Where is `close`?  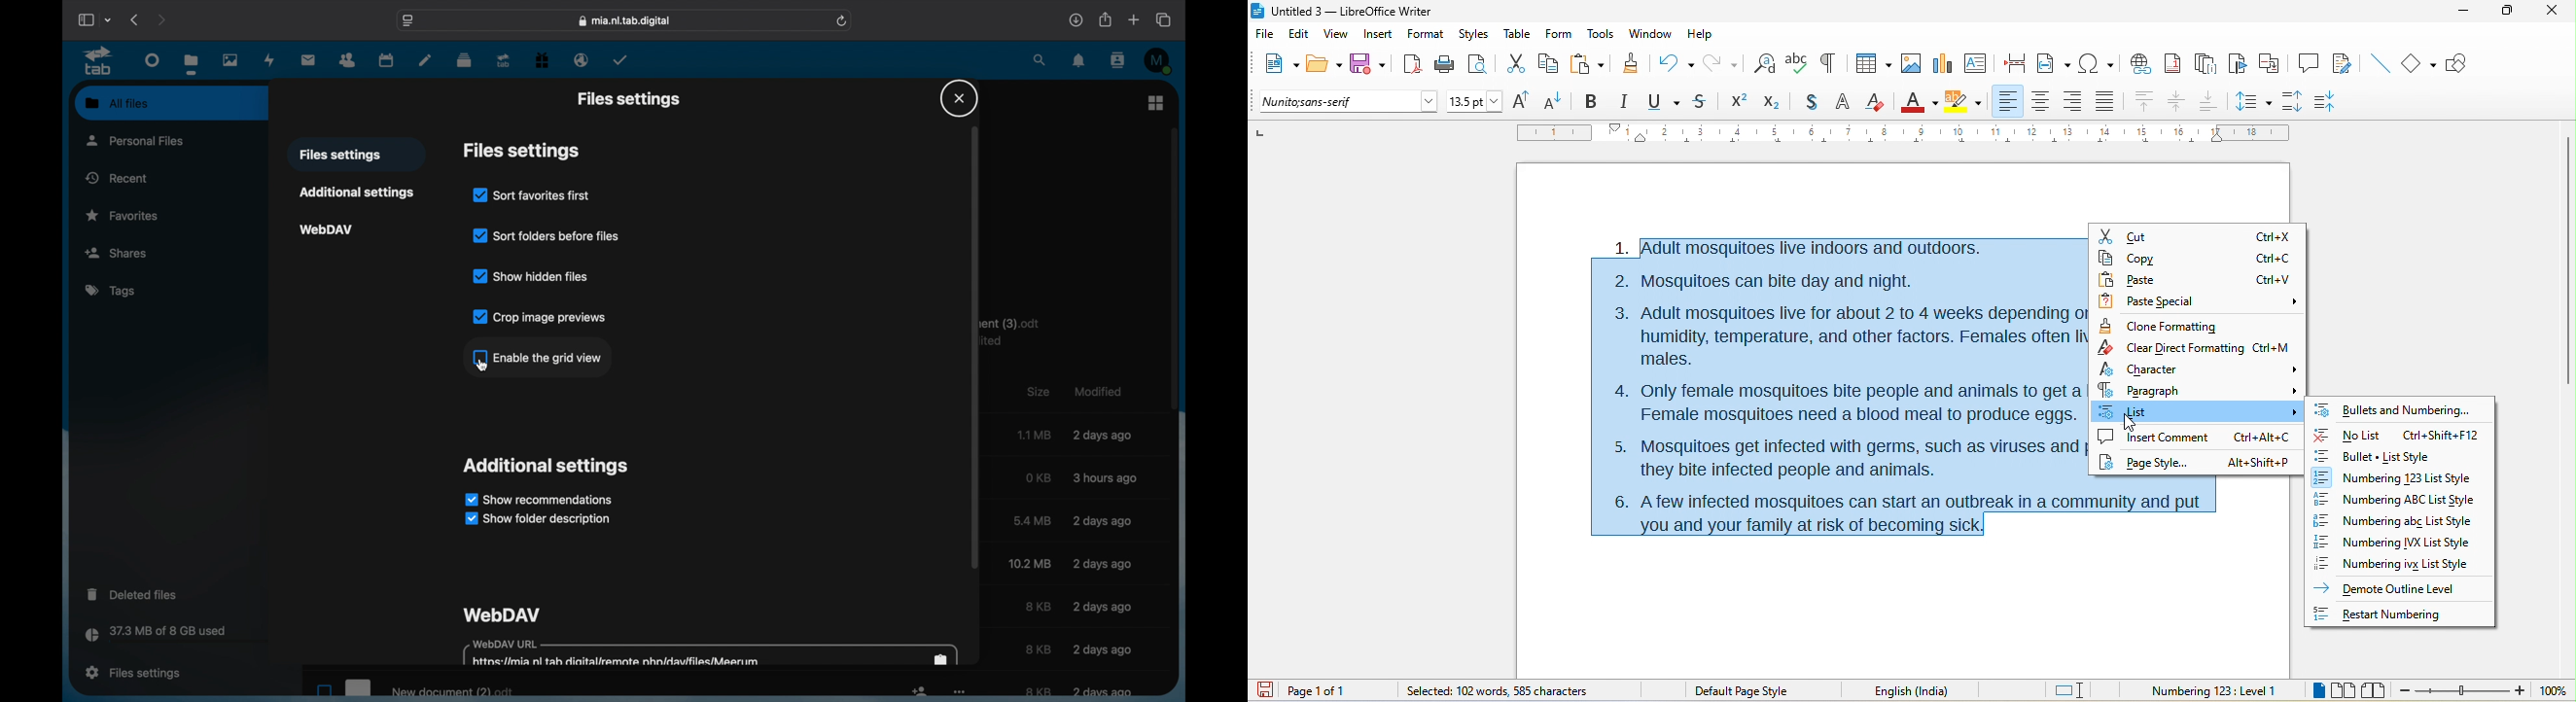 close is located at coordinates (959, 98).